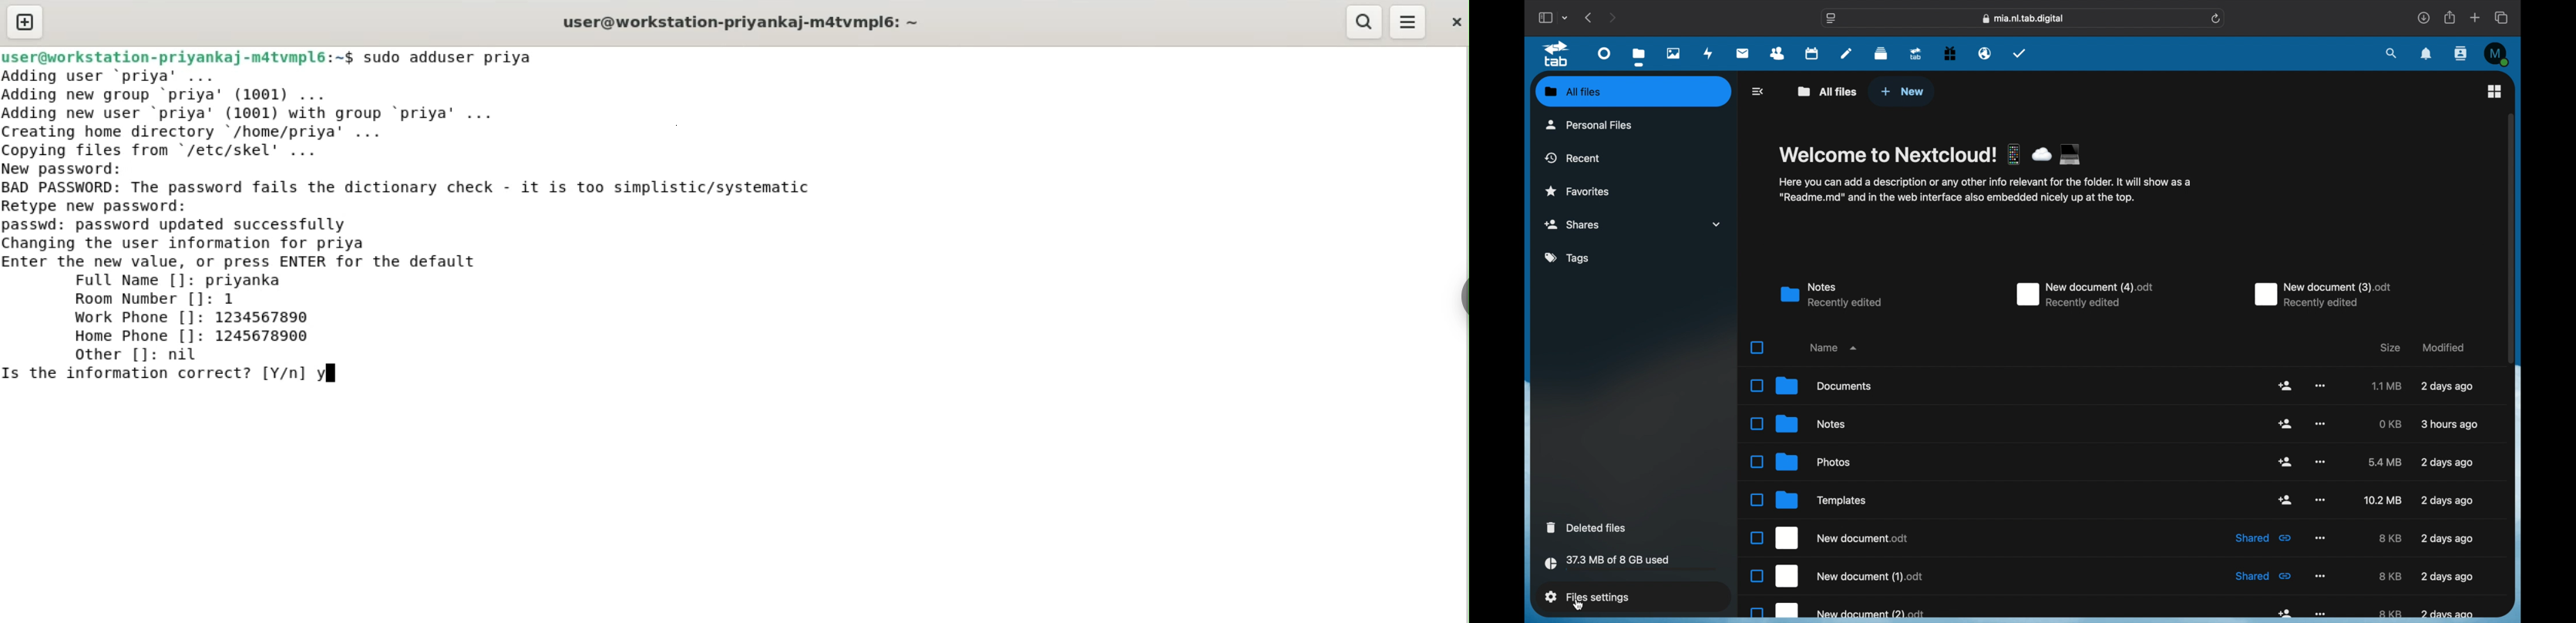 This screenshot has width=2576, height=644. Describe the element at coordinates (2321, 385) in the screenshot. I see `more options` at that location.